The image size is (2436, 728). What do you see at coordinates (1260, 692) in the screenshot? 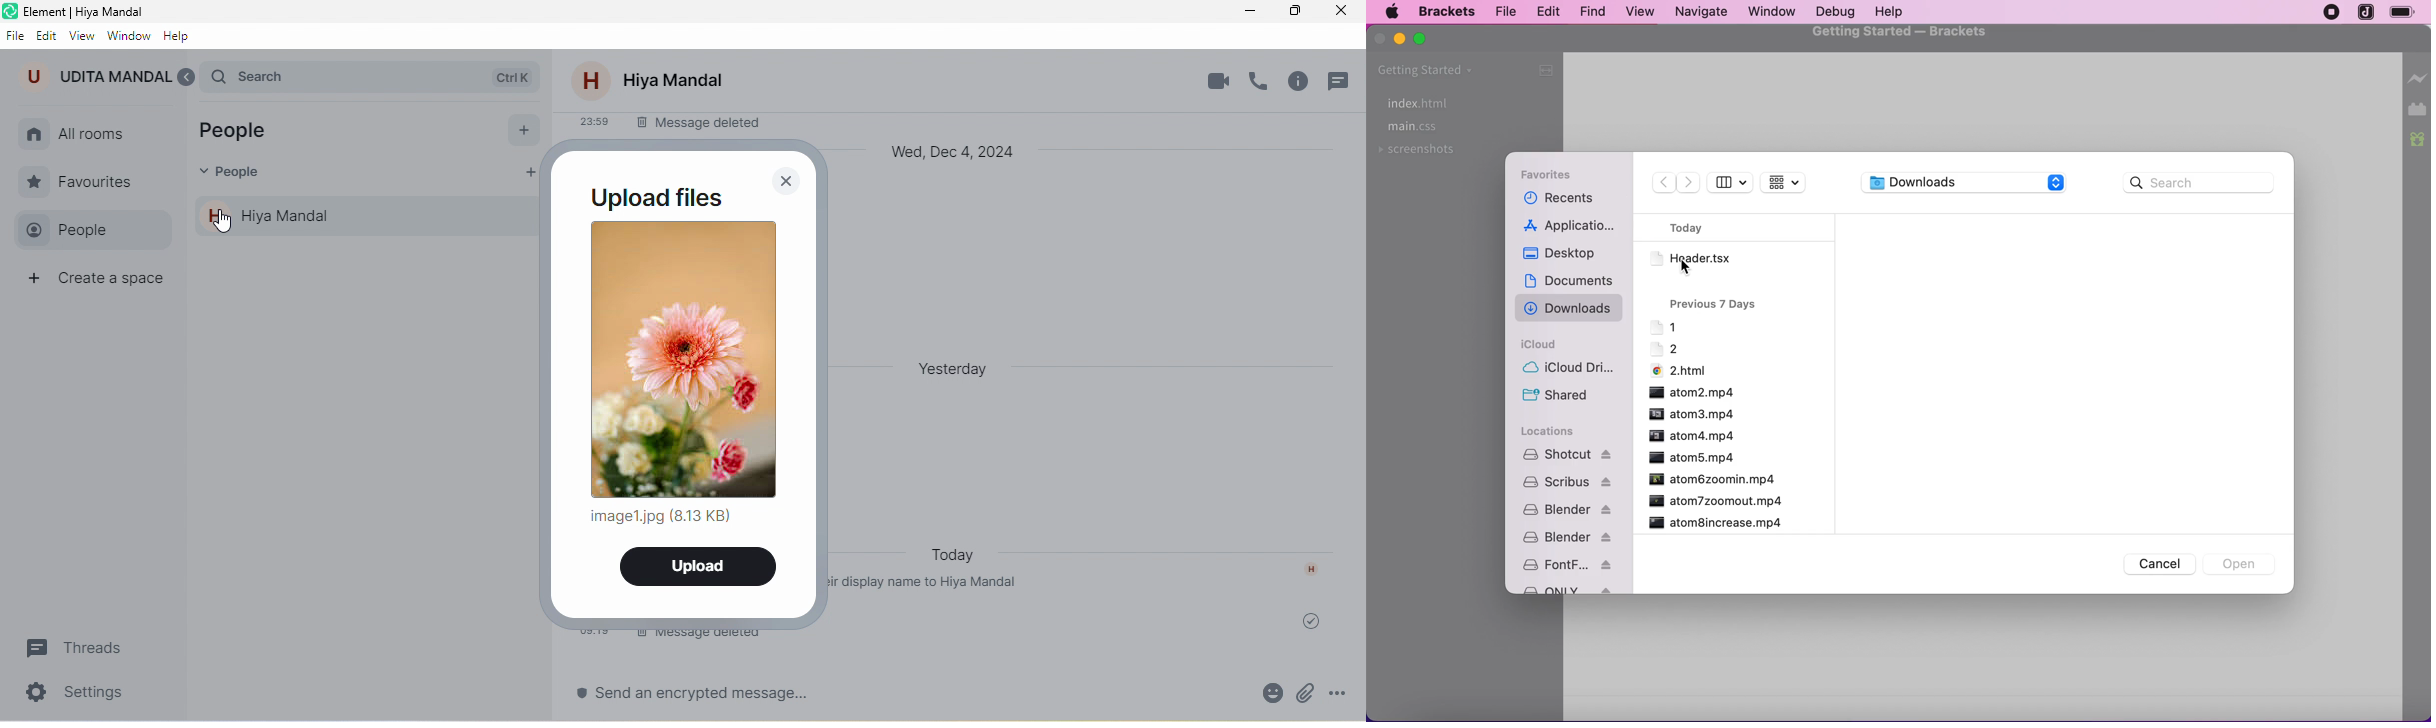
I see `attachment` at bounding box center [1260, 692].